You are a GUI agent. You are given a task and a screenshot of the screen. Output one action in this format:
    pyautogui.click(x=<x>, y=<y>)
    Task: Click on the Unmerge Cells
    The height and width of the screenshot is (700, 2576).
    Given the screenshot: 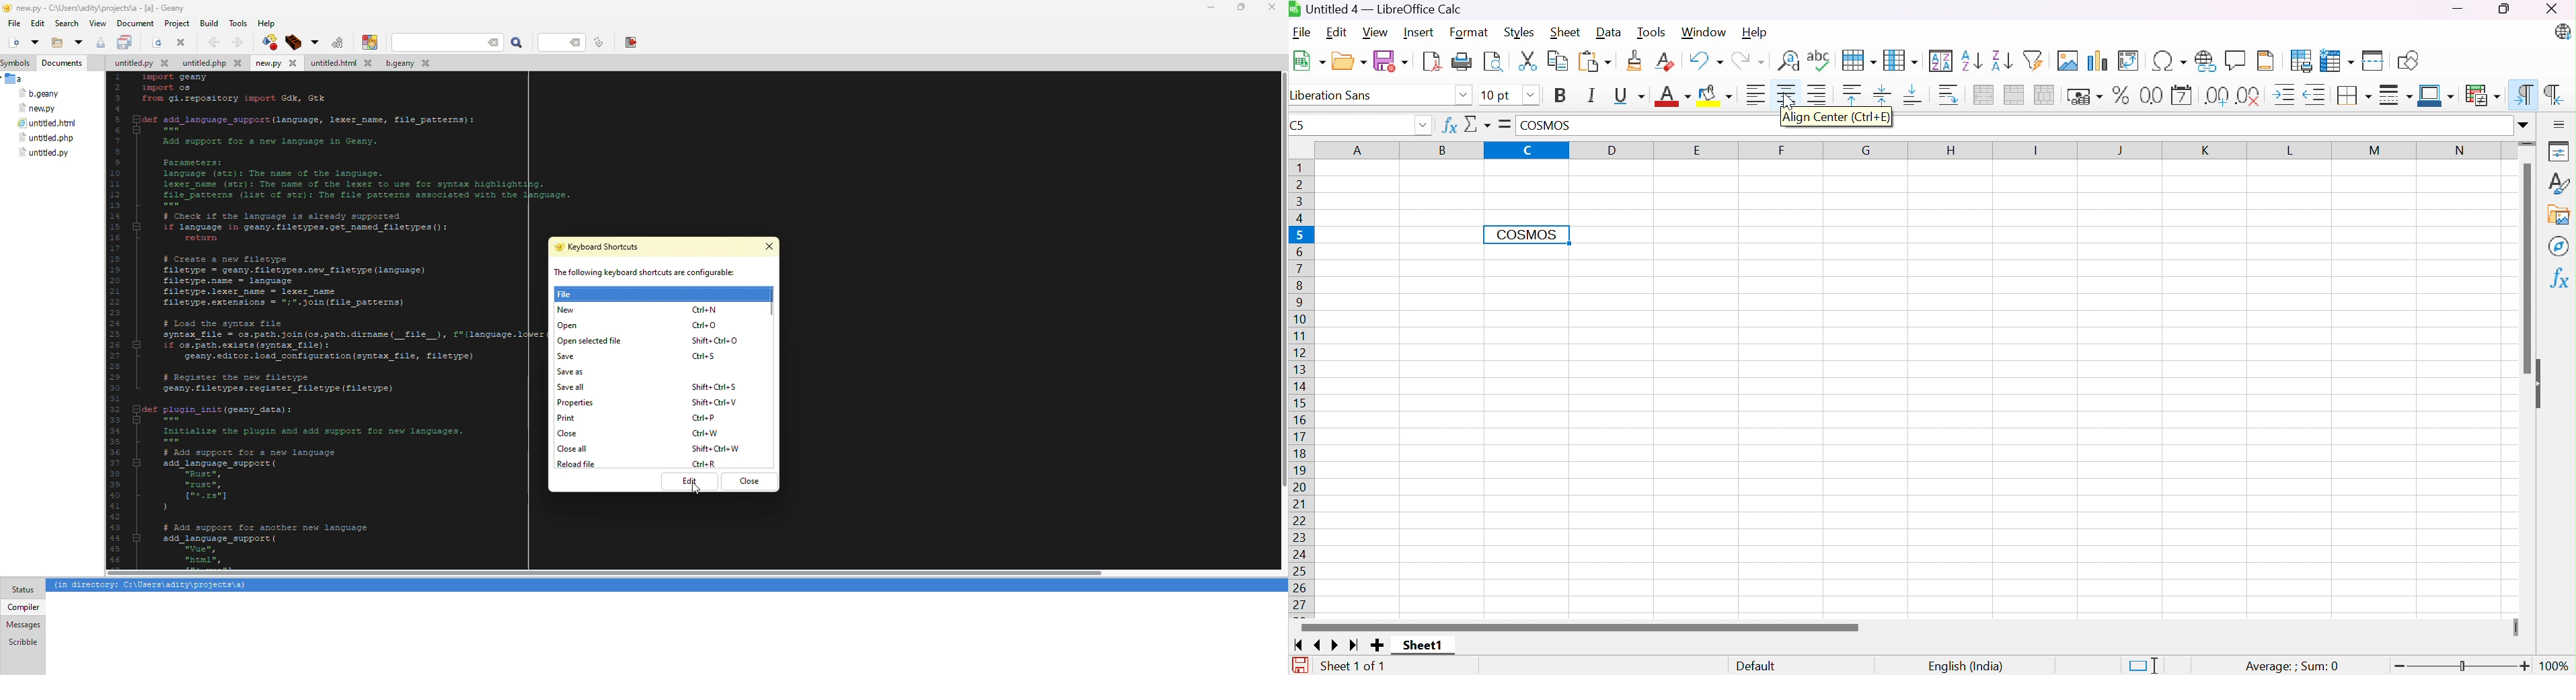 What is the action you would take?
    pyautogui.click(x=2046, y=96)
    